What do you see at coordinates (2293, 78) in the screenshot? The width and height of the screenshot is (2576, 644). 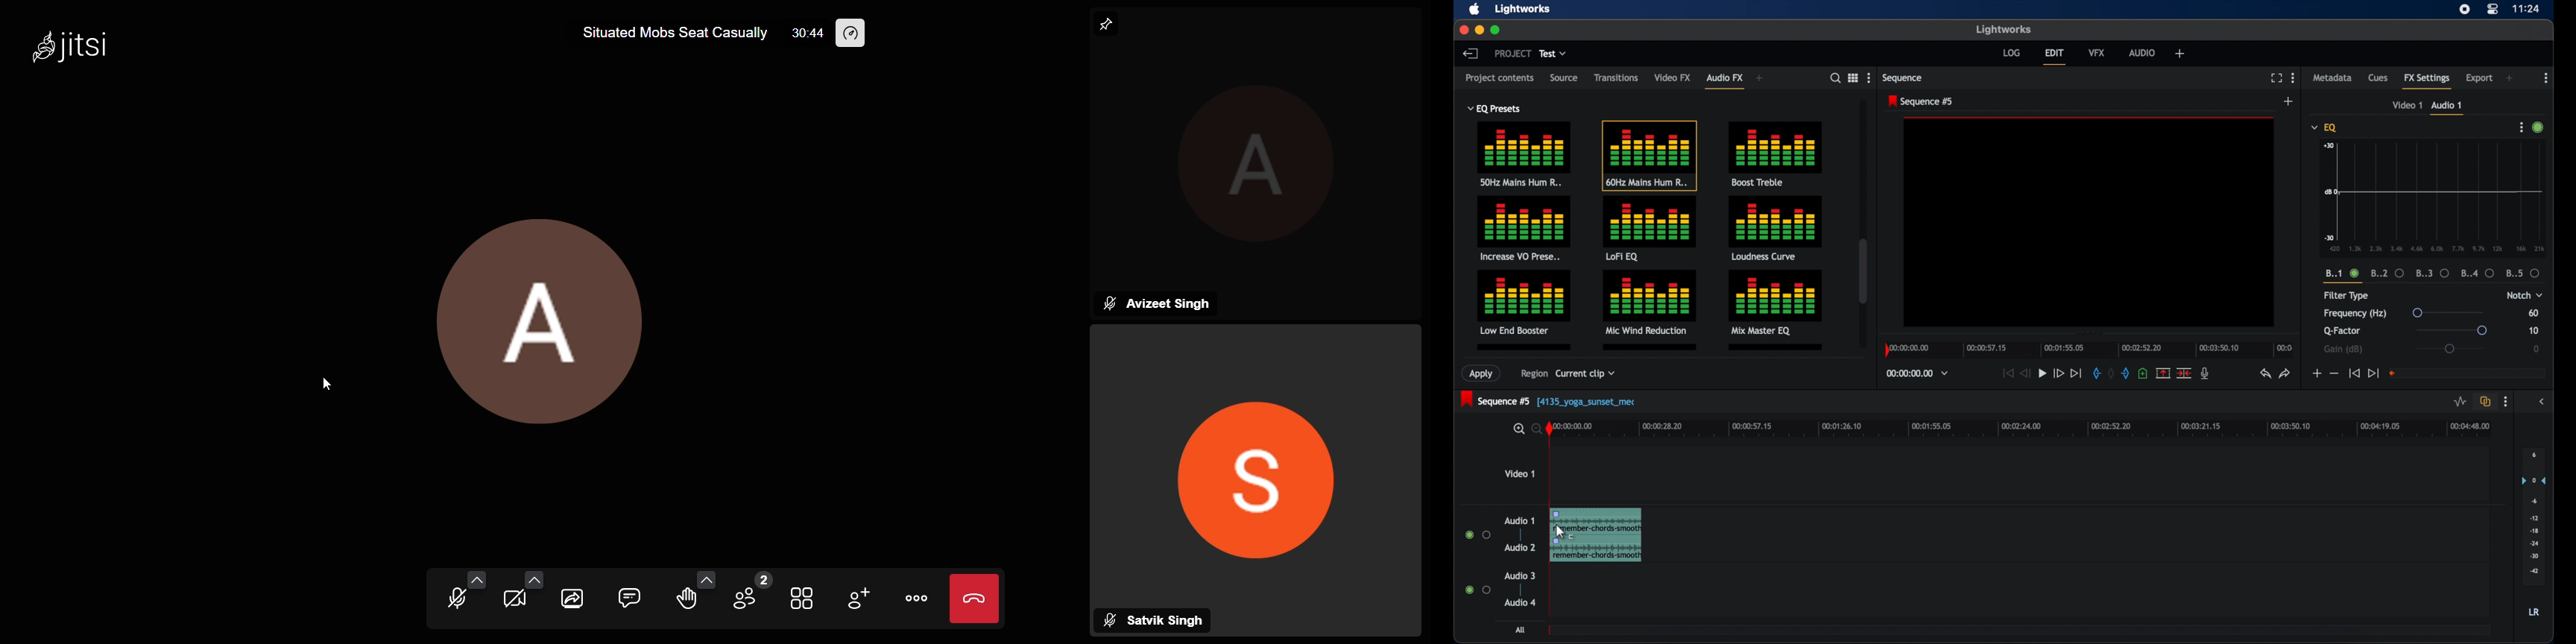 I see `more options` at bounding box center [2293, 78].